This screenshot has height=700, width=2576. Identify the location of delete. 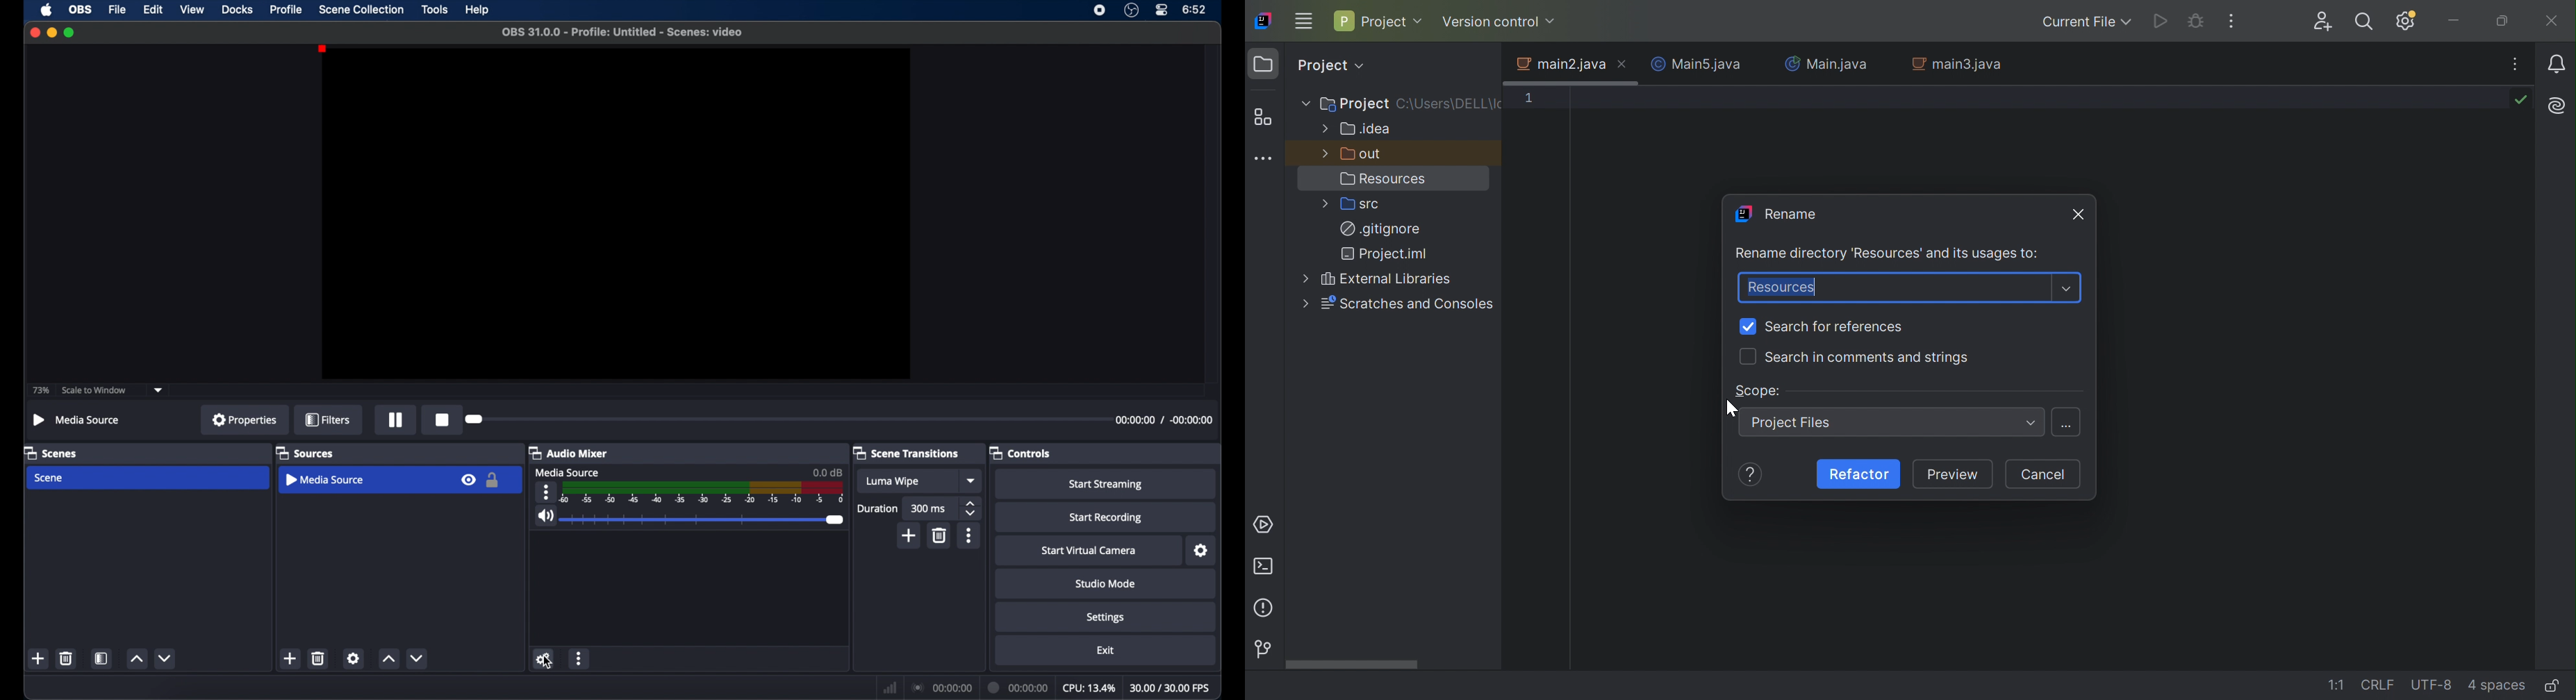
(319, 659).